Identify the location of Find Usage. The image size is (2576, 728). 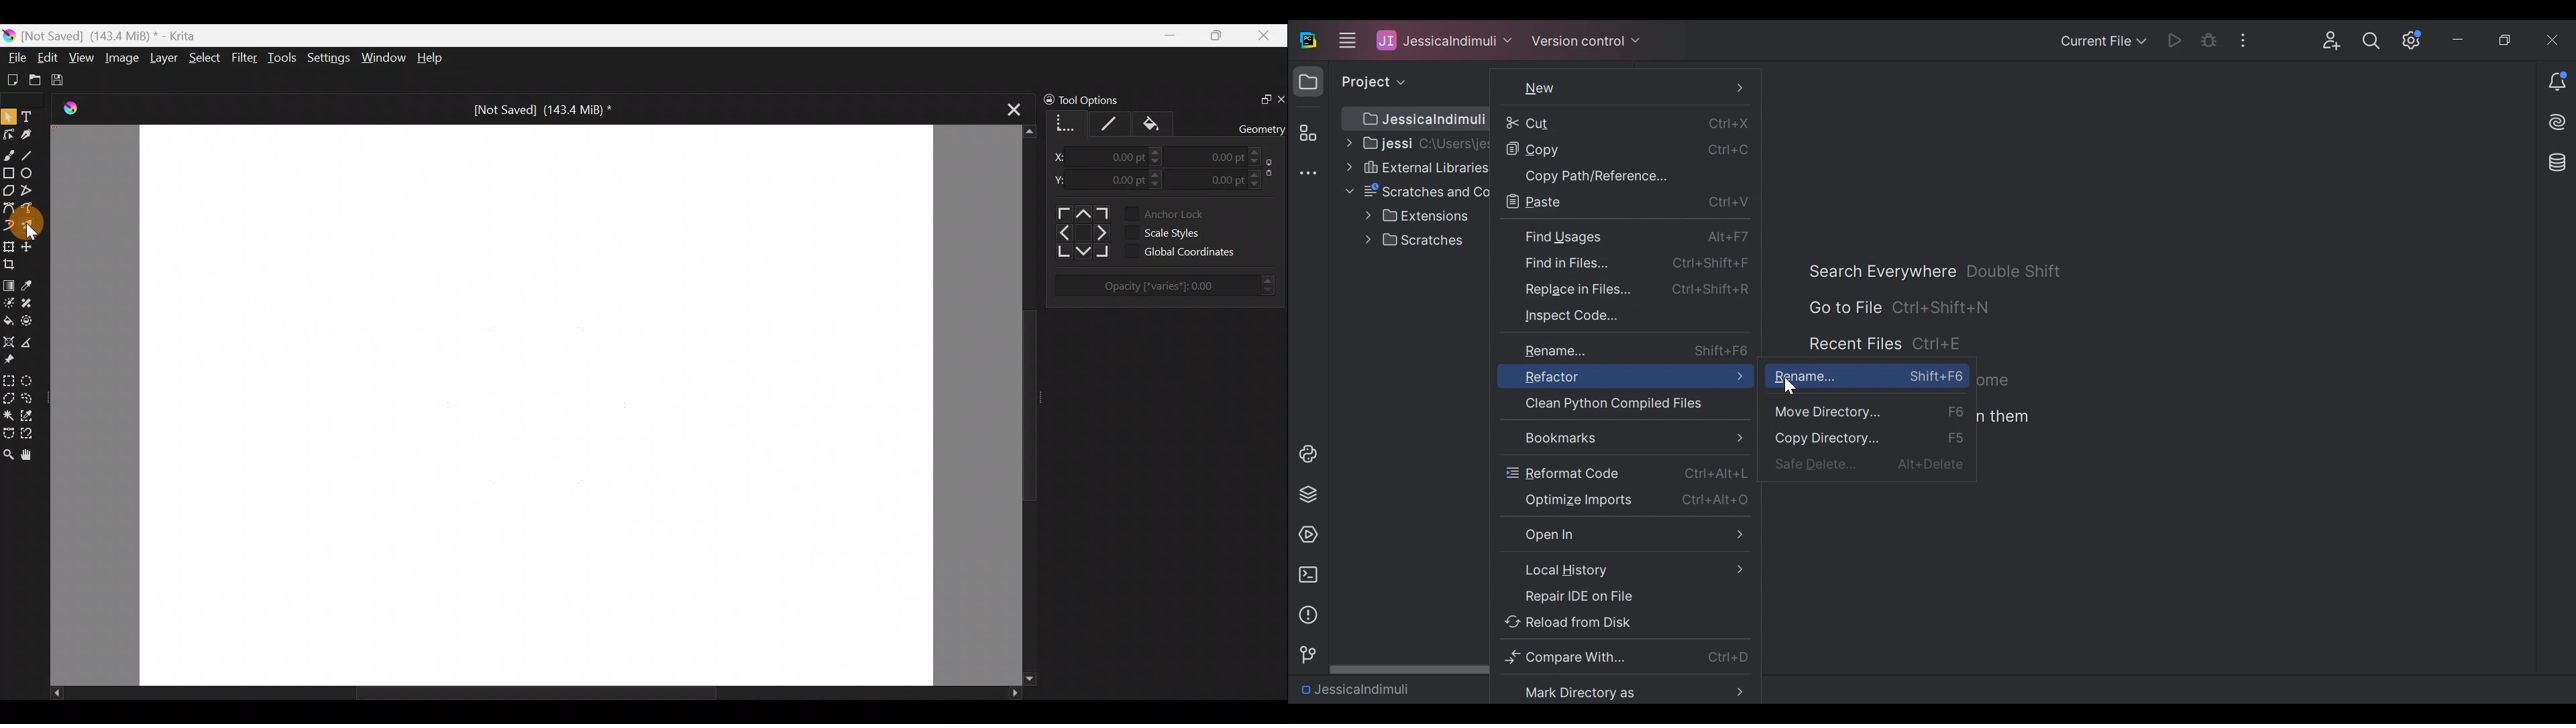
(1623, 236).